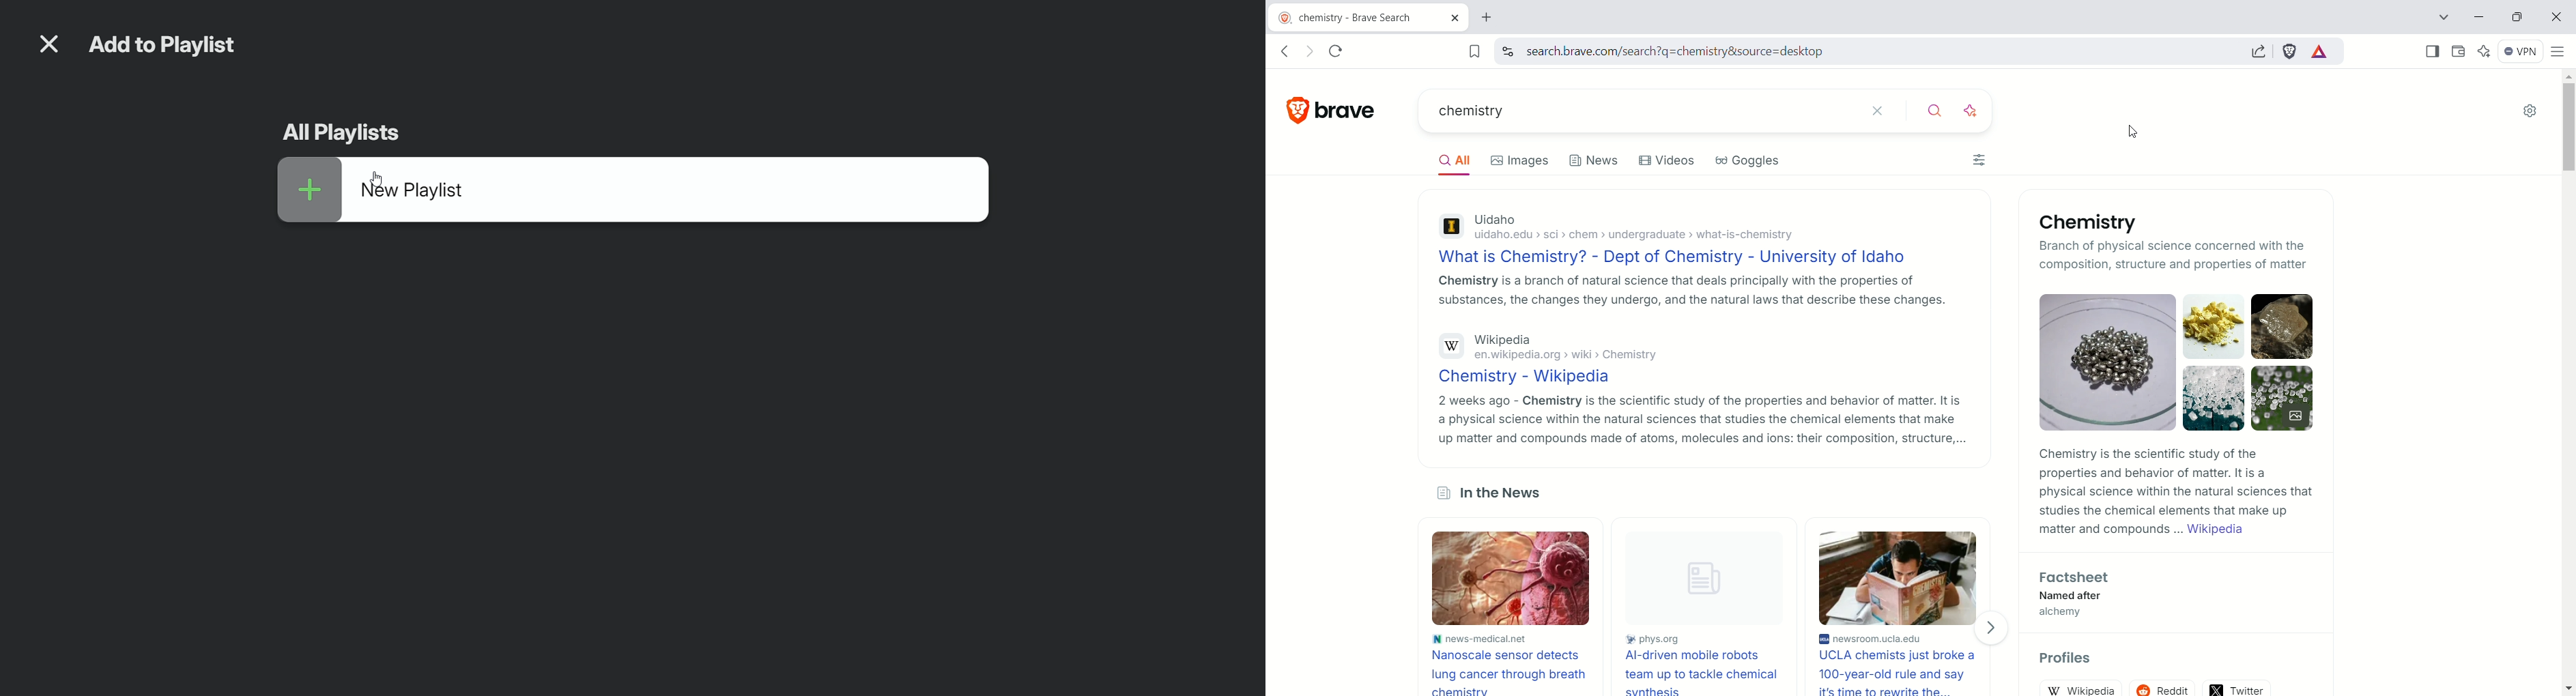 The width and height of the screenshot is (2576, 700). Describe the element at coordinates (1688, 258) in the screenshot. I see `What is chemistry? - Dept of Chemistry - University of Idaho` at that location.